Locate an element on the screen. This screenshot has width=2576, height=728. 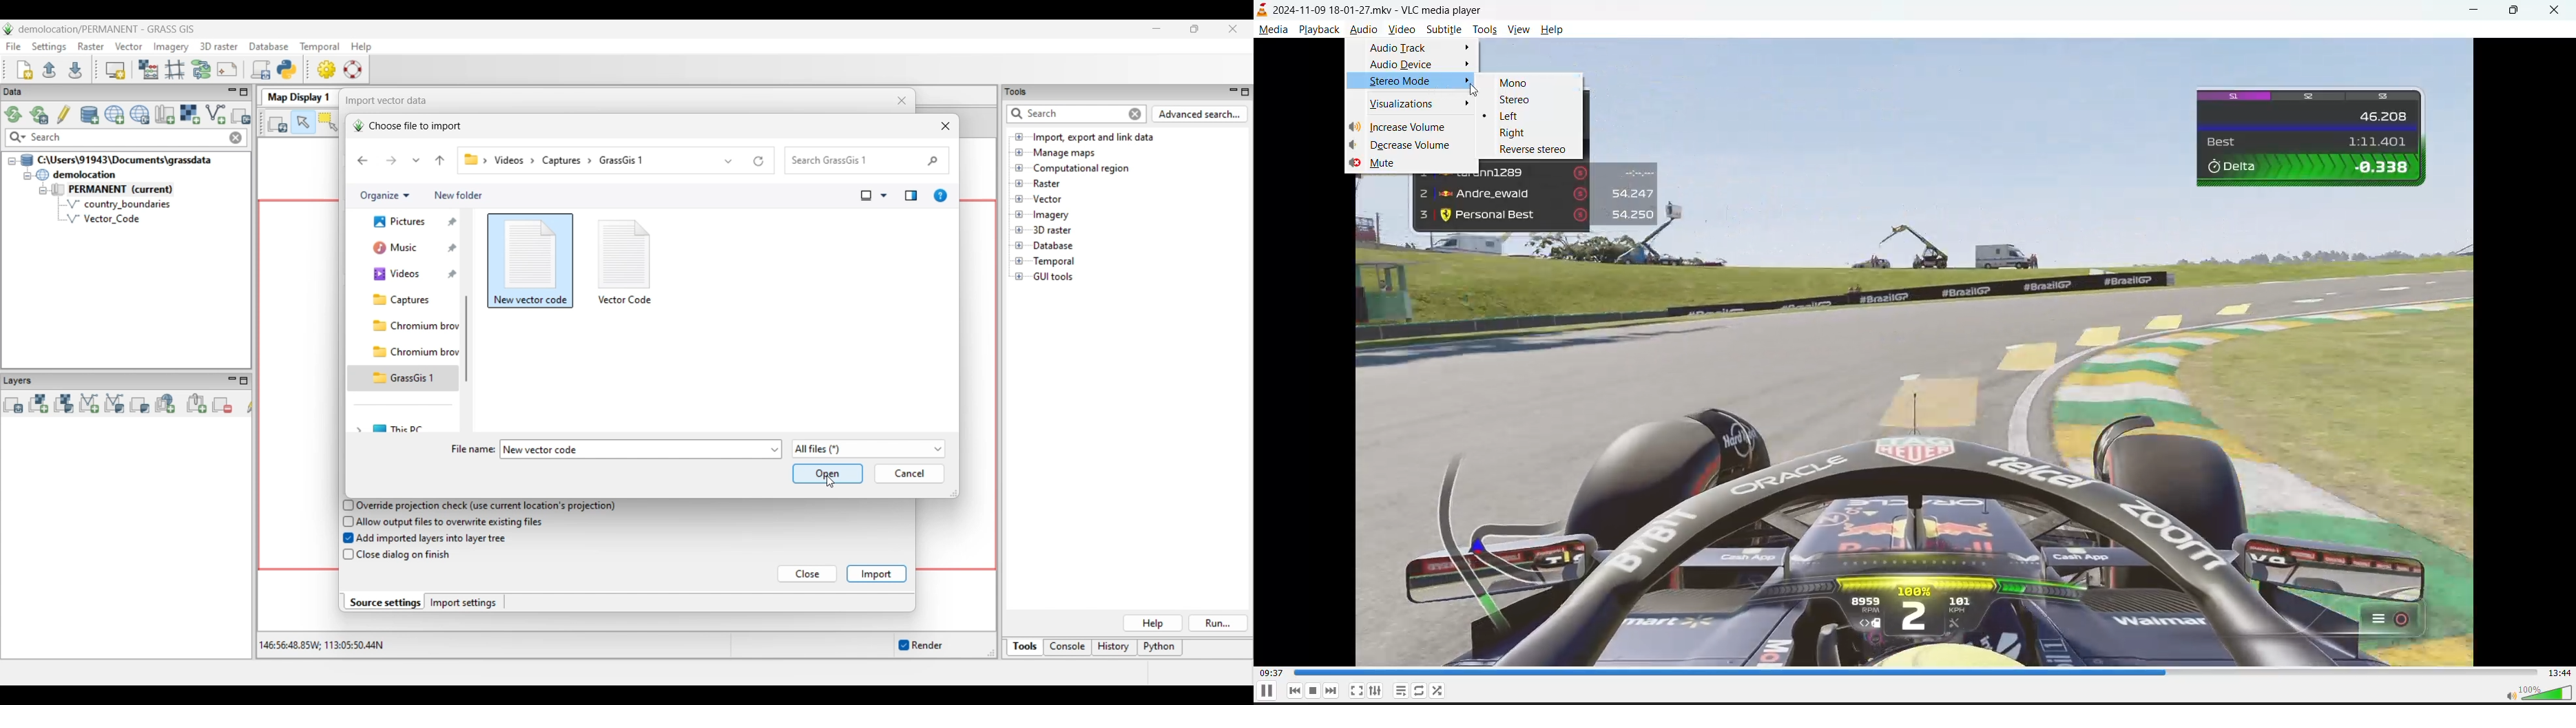
Show list of file options is located at coordinates (868, 449).